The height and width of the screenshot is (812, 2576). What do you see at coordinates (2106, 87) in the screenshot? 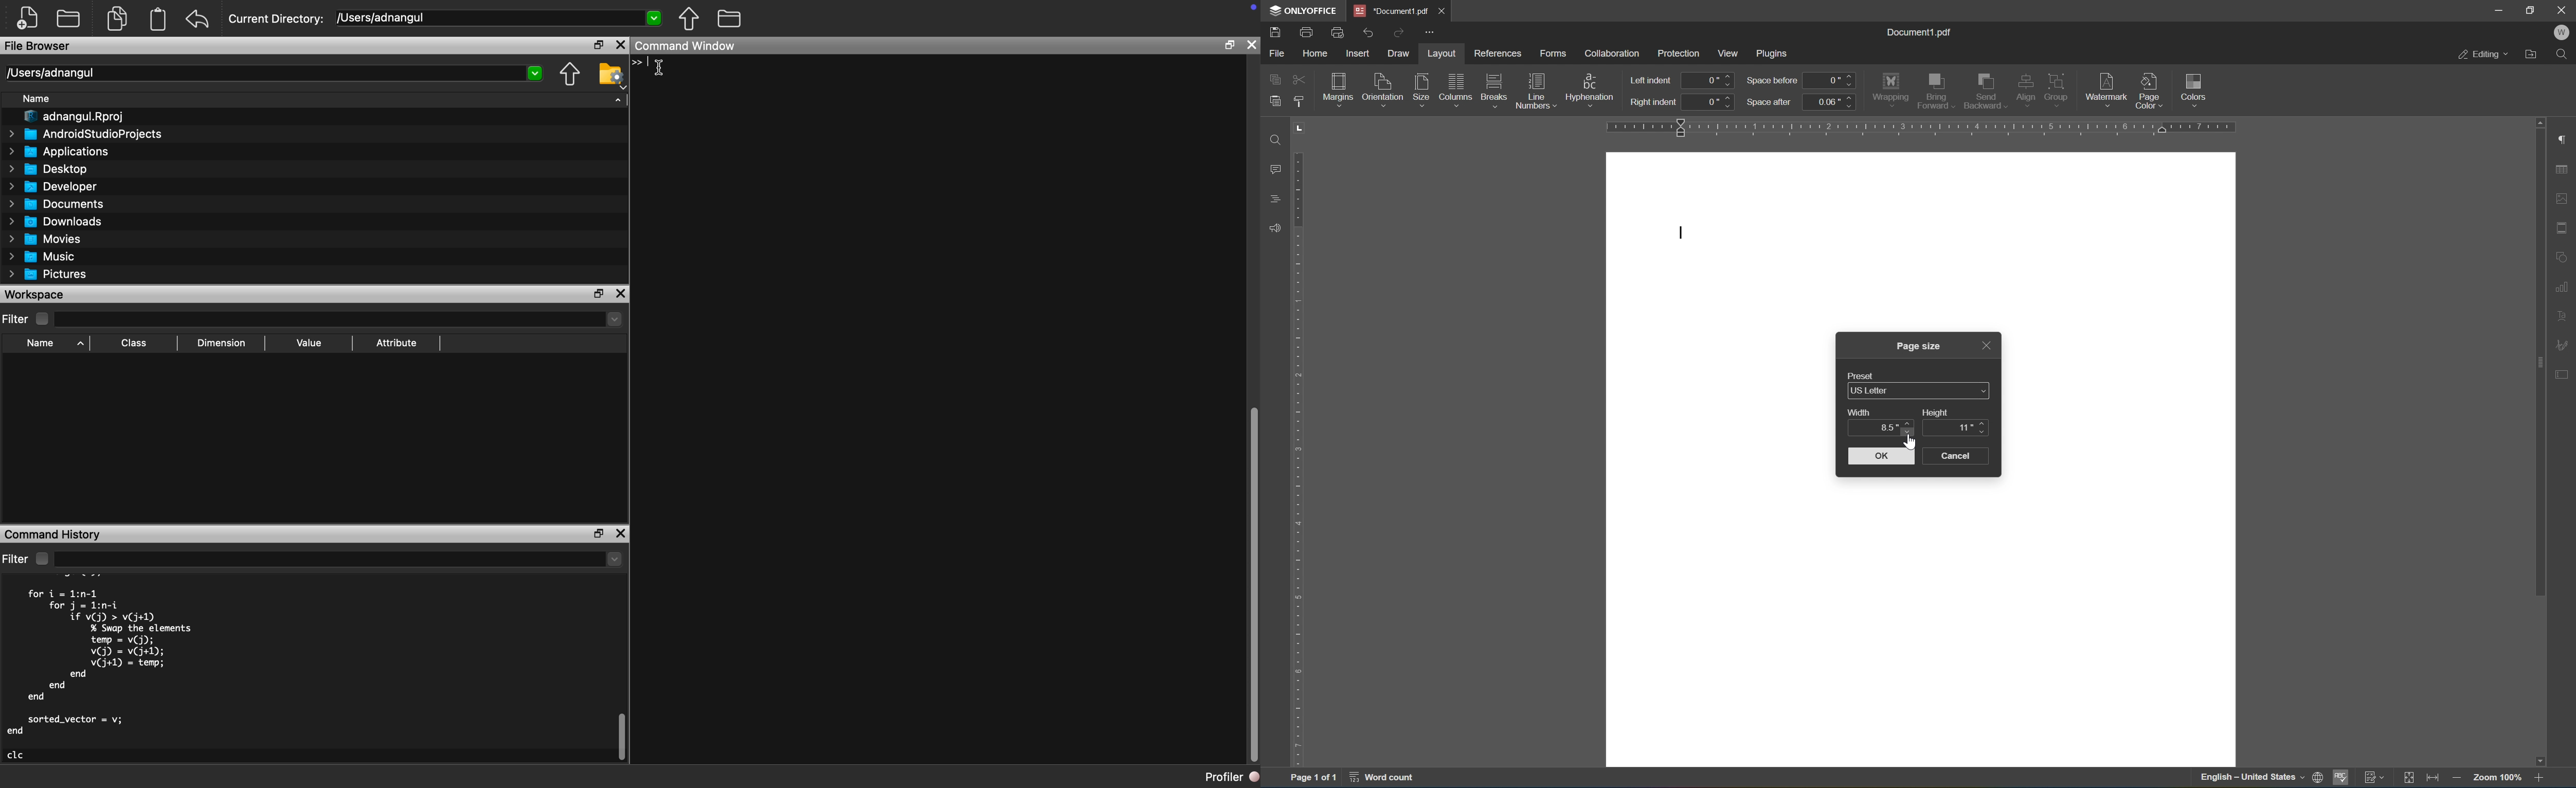
I see `watermark` at bounding box center [2106, 87].